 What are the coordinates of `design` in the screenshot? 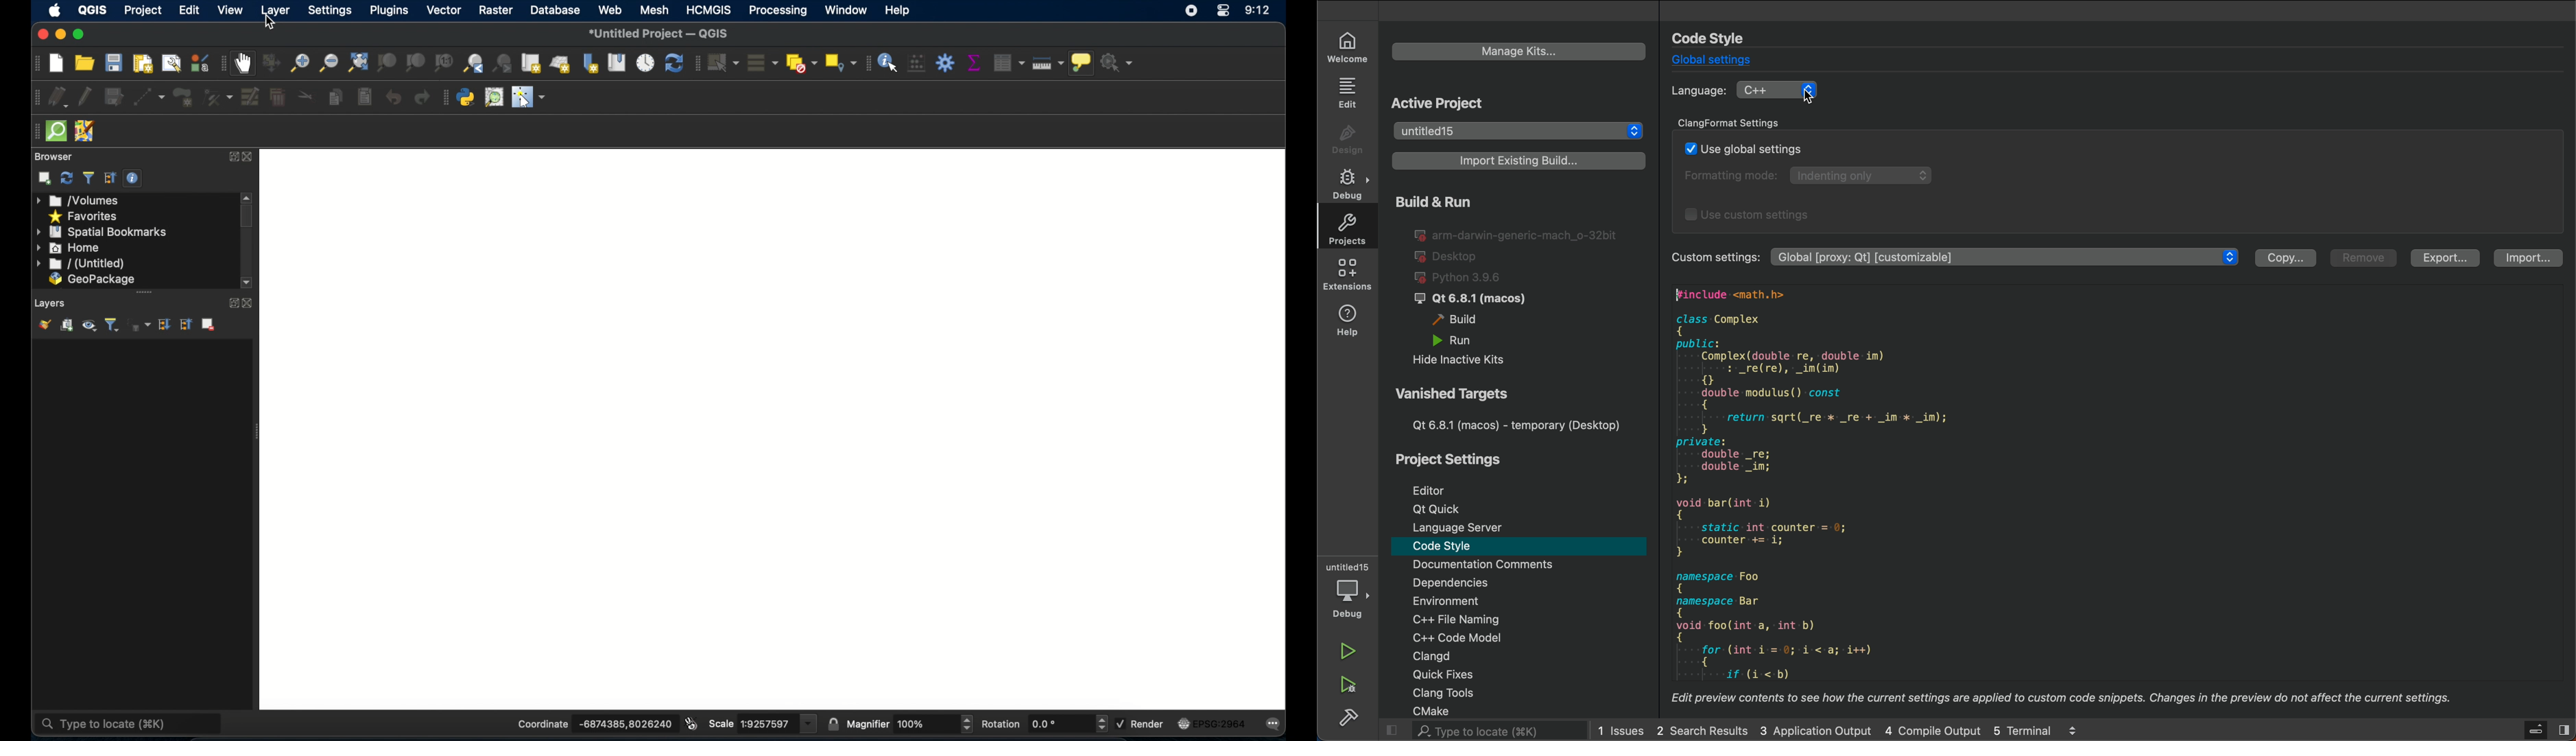 It's located at (1346, 136).